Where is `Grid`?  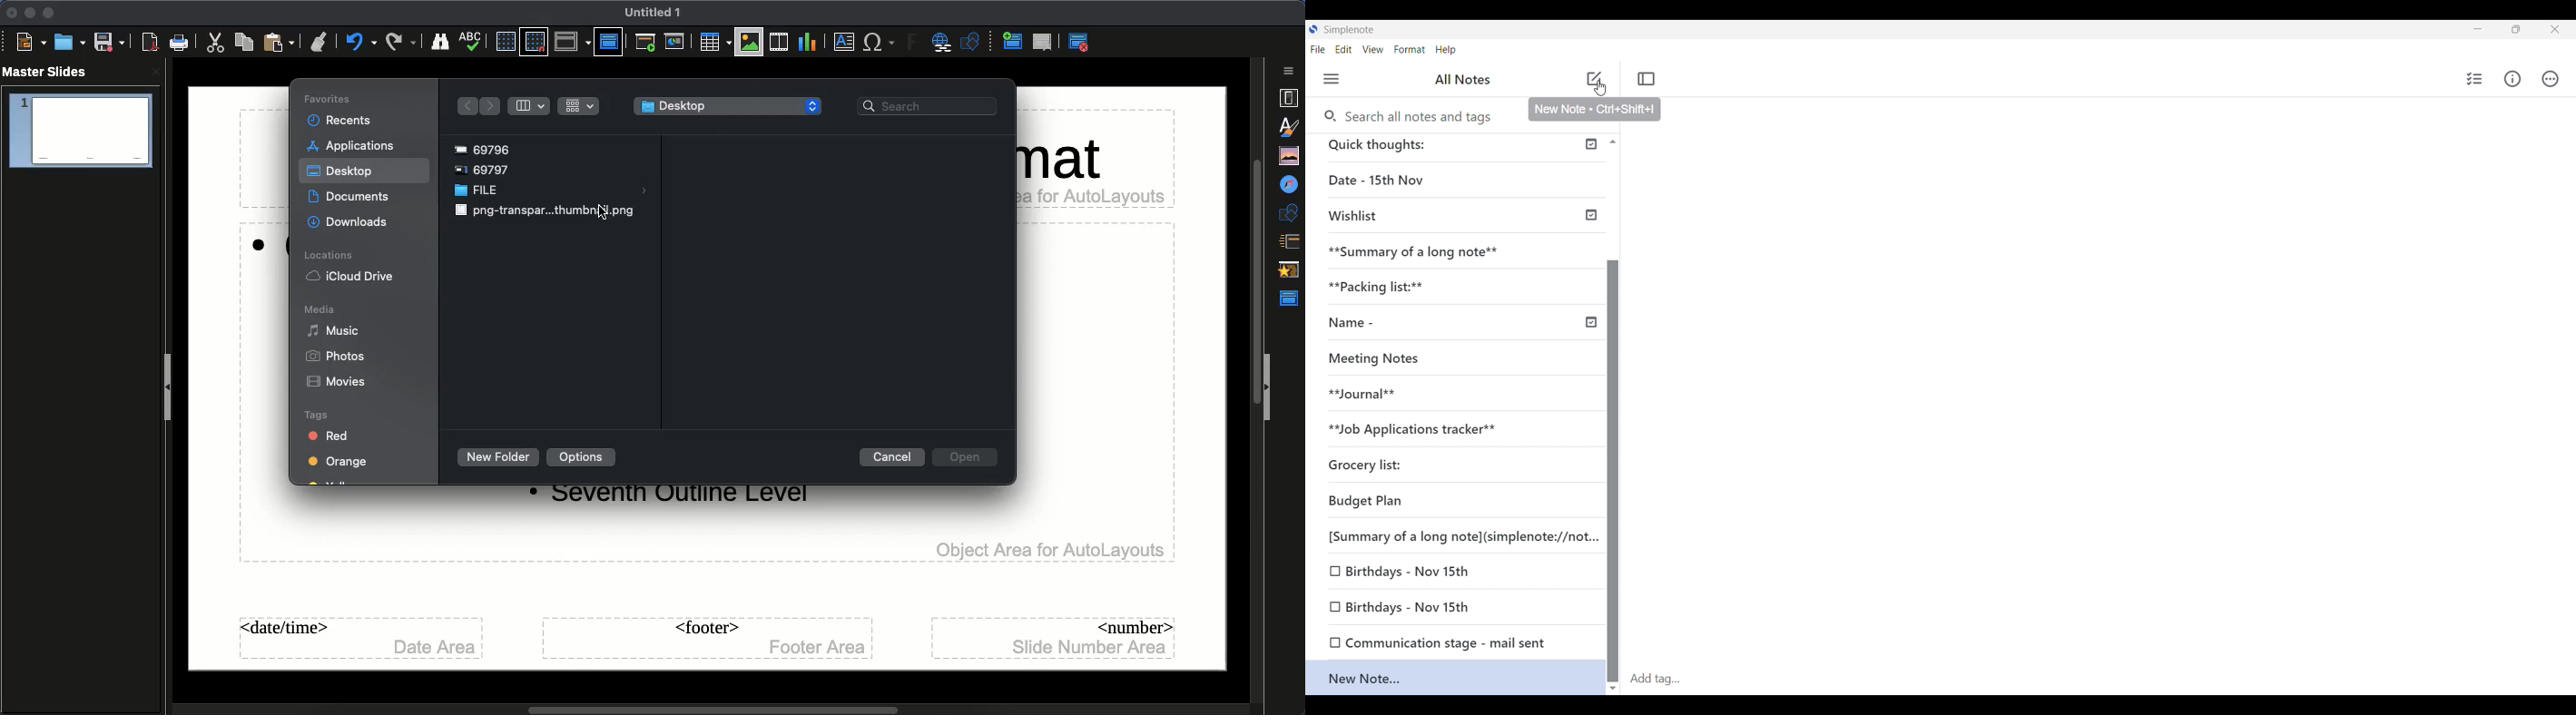
Grid is located at coordinates (579, 105).